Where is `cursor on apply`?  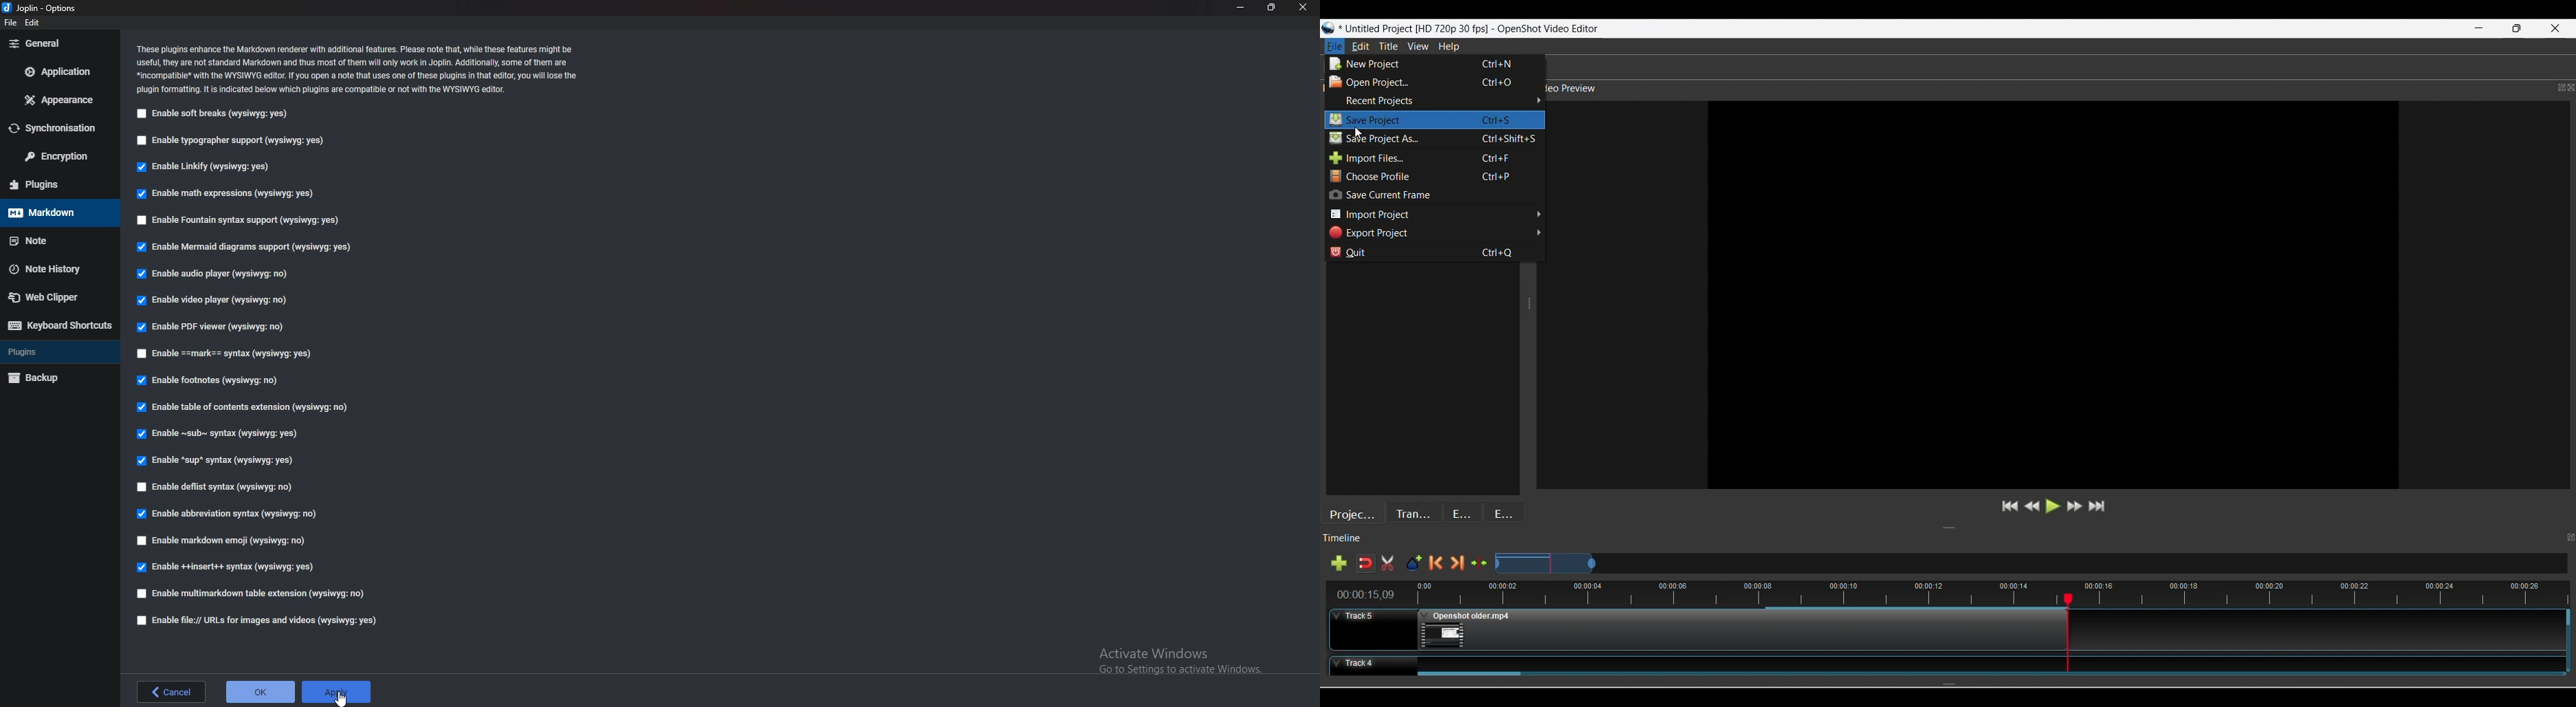 cursor on apply is located at coordinates (335, 692).